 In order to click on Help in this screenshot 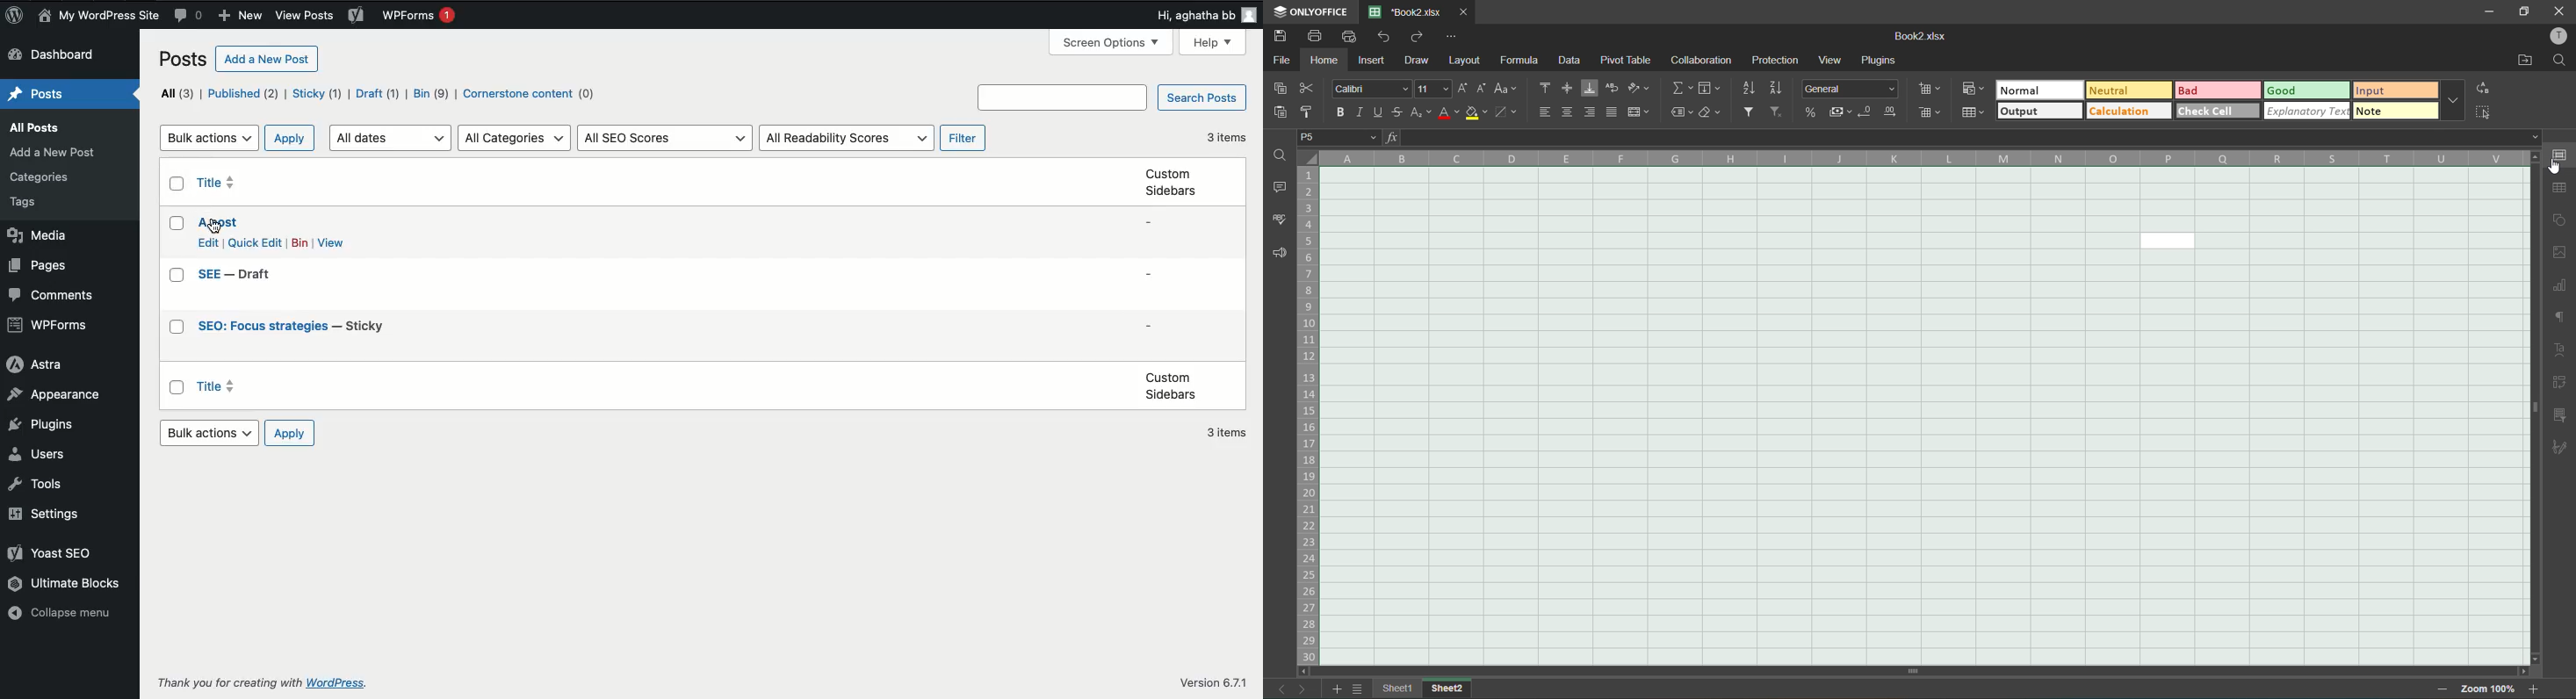, I will do `click(1213, 41)`.